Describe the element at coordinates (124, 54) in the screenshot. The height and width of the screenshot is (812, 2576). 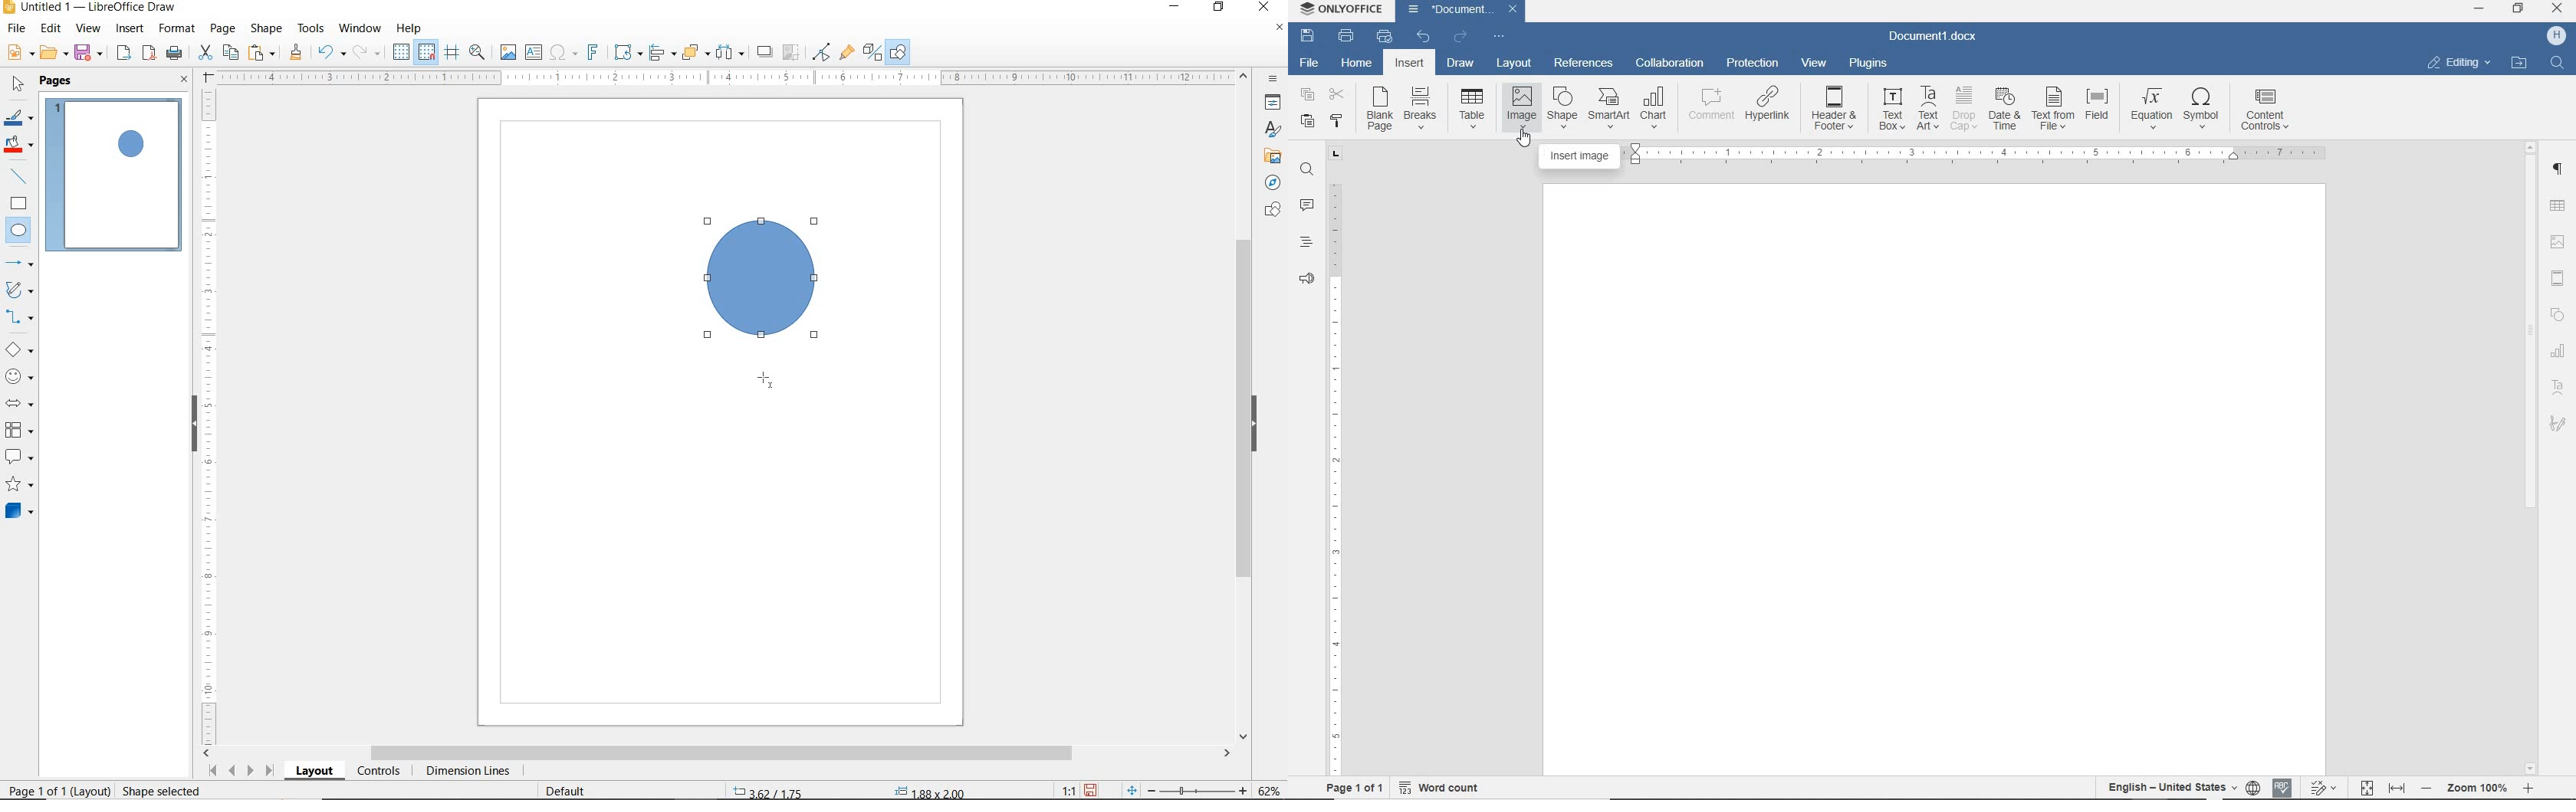
I see `EXPORT` at that location.